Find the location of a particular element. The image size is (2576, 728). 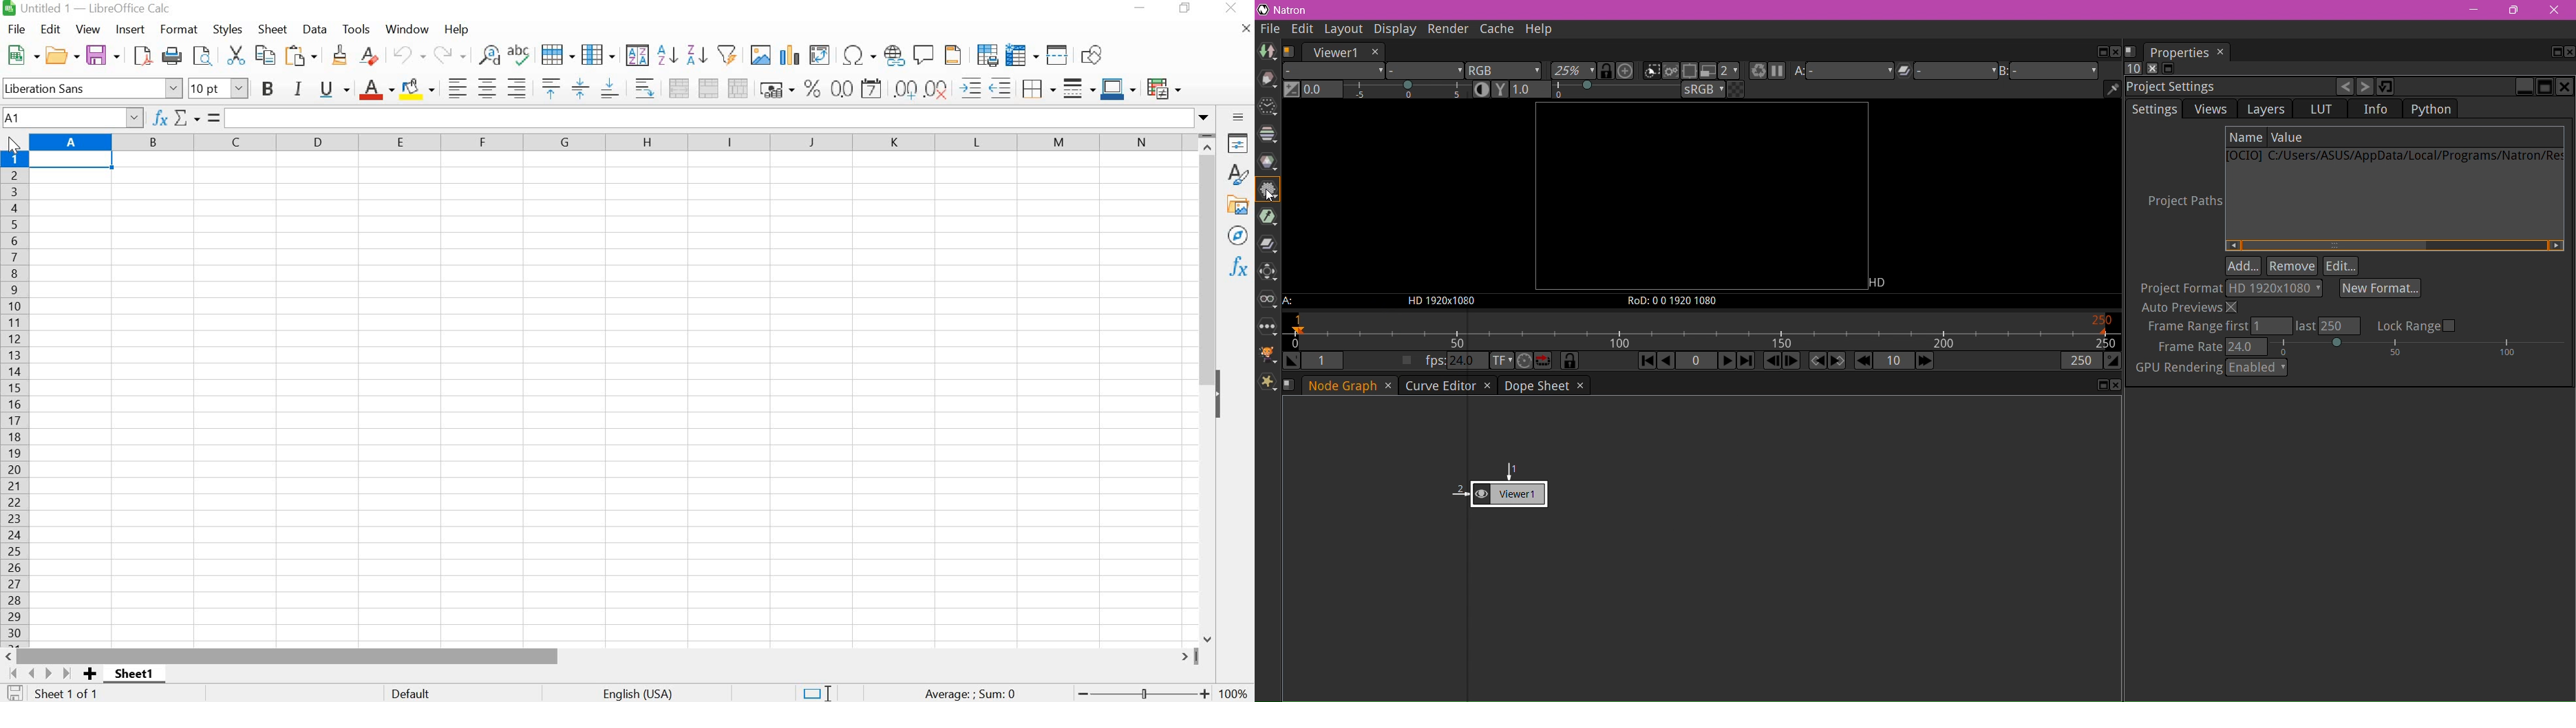

Add Decimal Place is located at coordinates (907, 88).